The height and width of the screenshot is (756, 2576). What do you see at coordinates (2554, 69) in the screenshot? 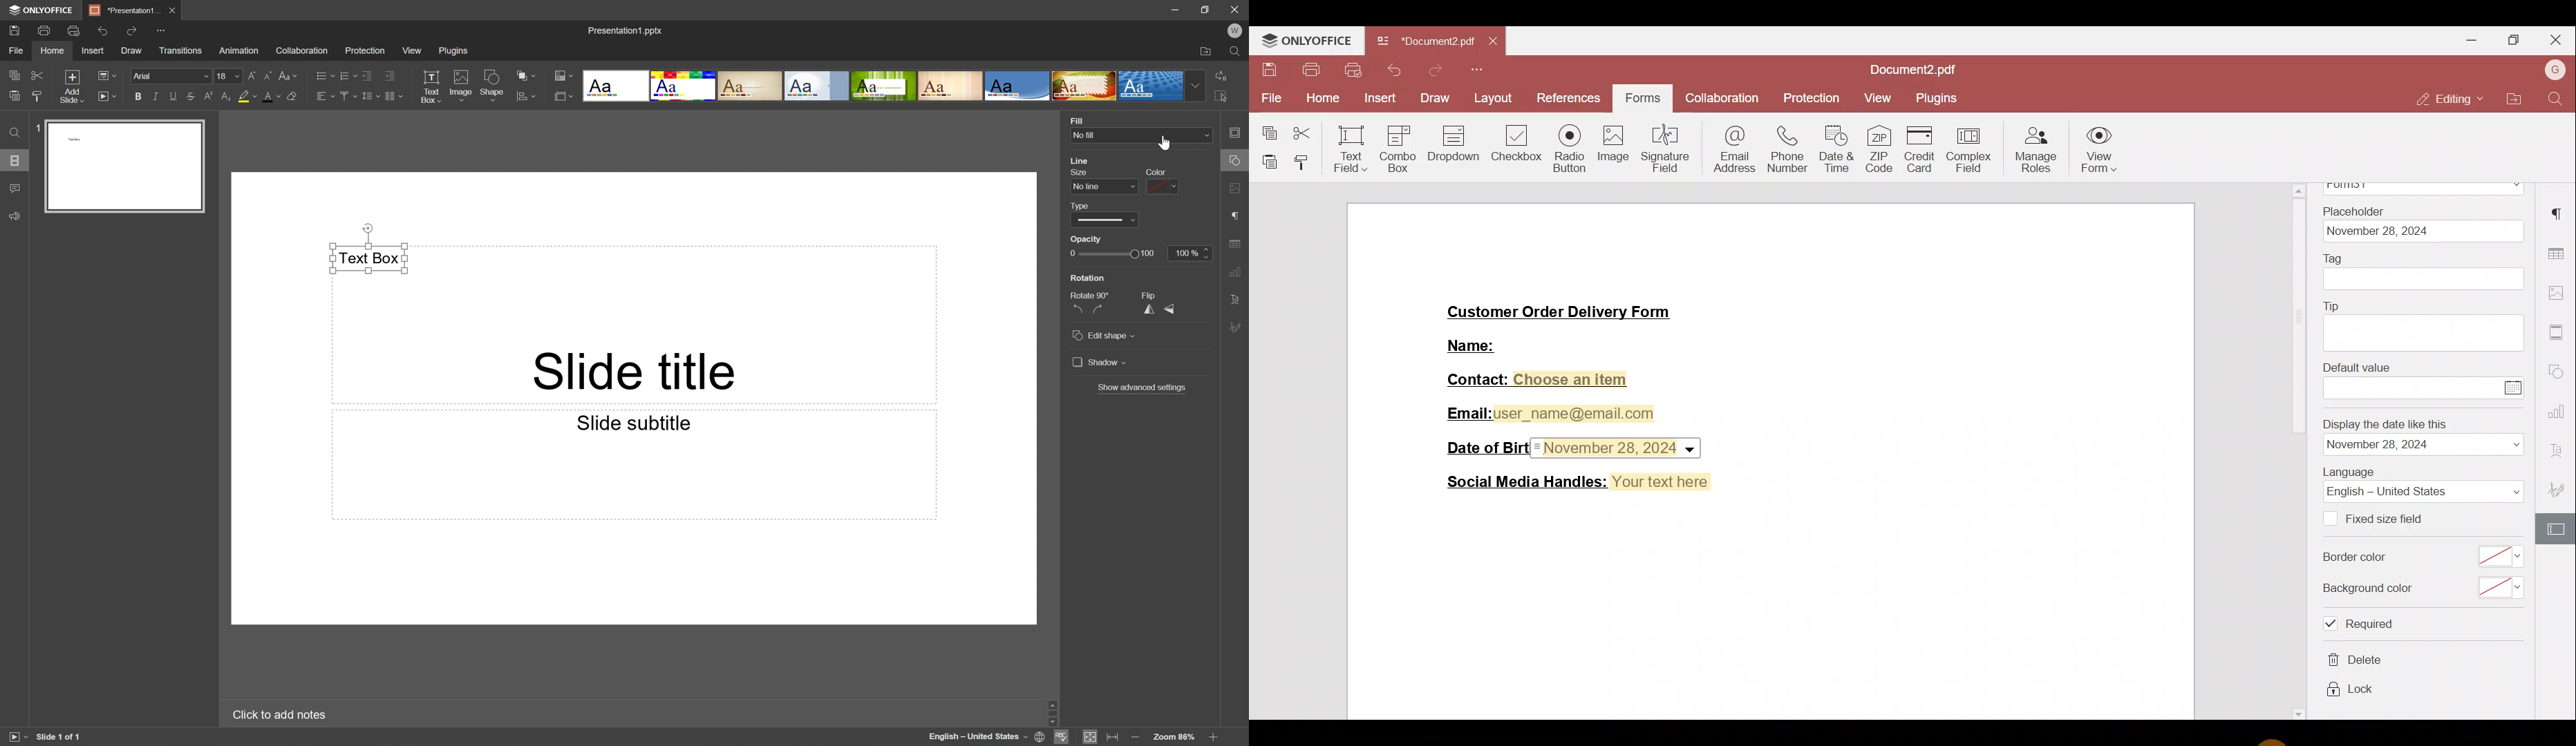
I see `Account name` at bounding box center [2554, 69].